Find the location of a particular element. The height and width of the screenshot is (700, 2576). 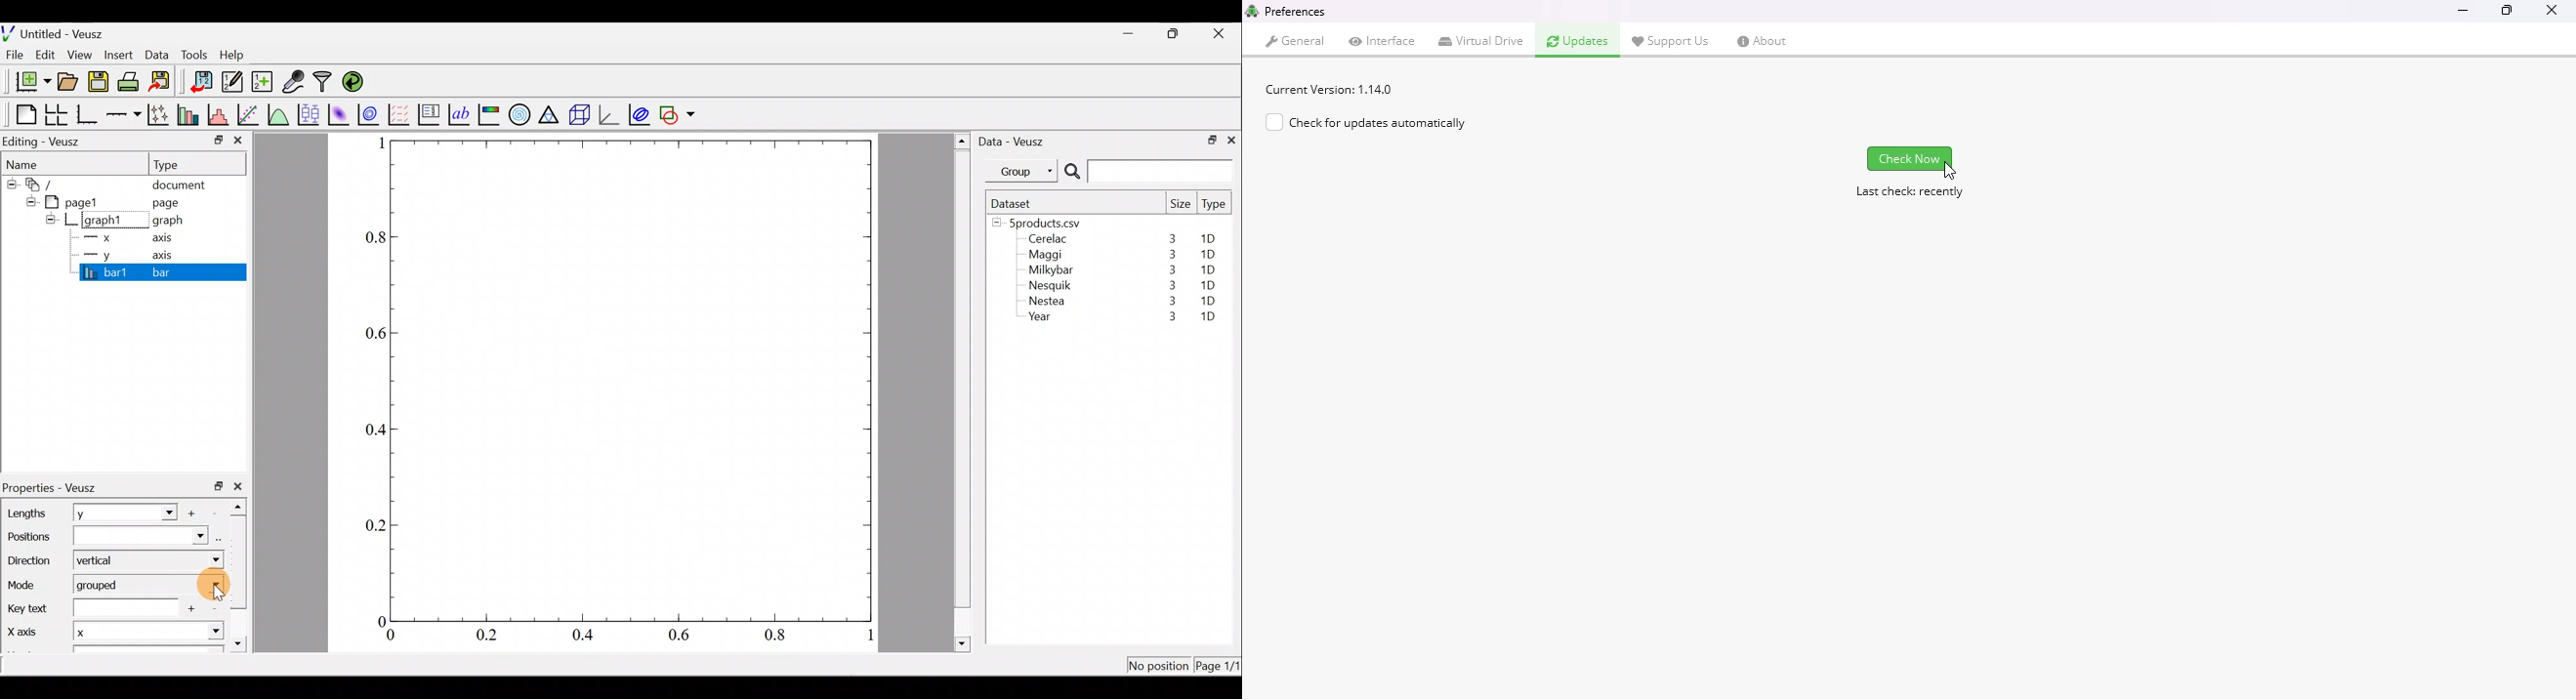

Plot key is located at coordinates (431, 113).